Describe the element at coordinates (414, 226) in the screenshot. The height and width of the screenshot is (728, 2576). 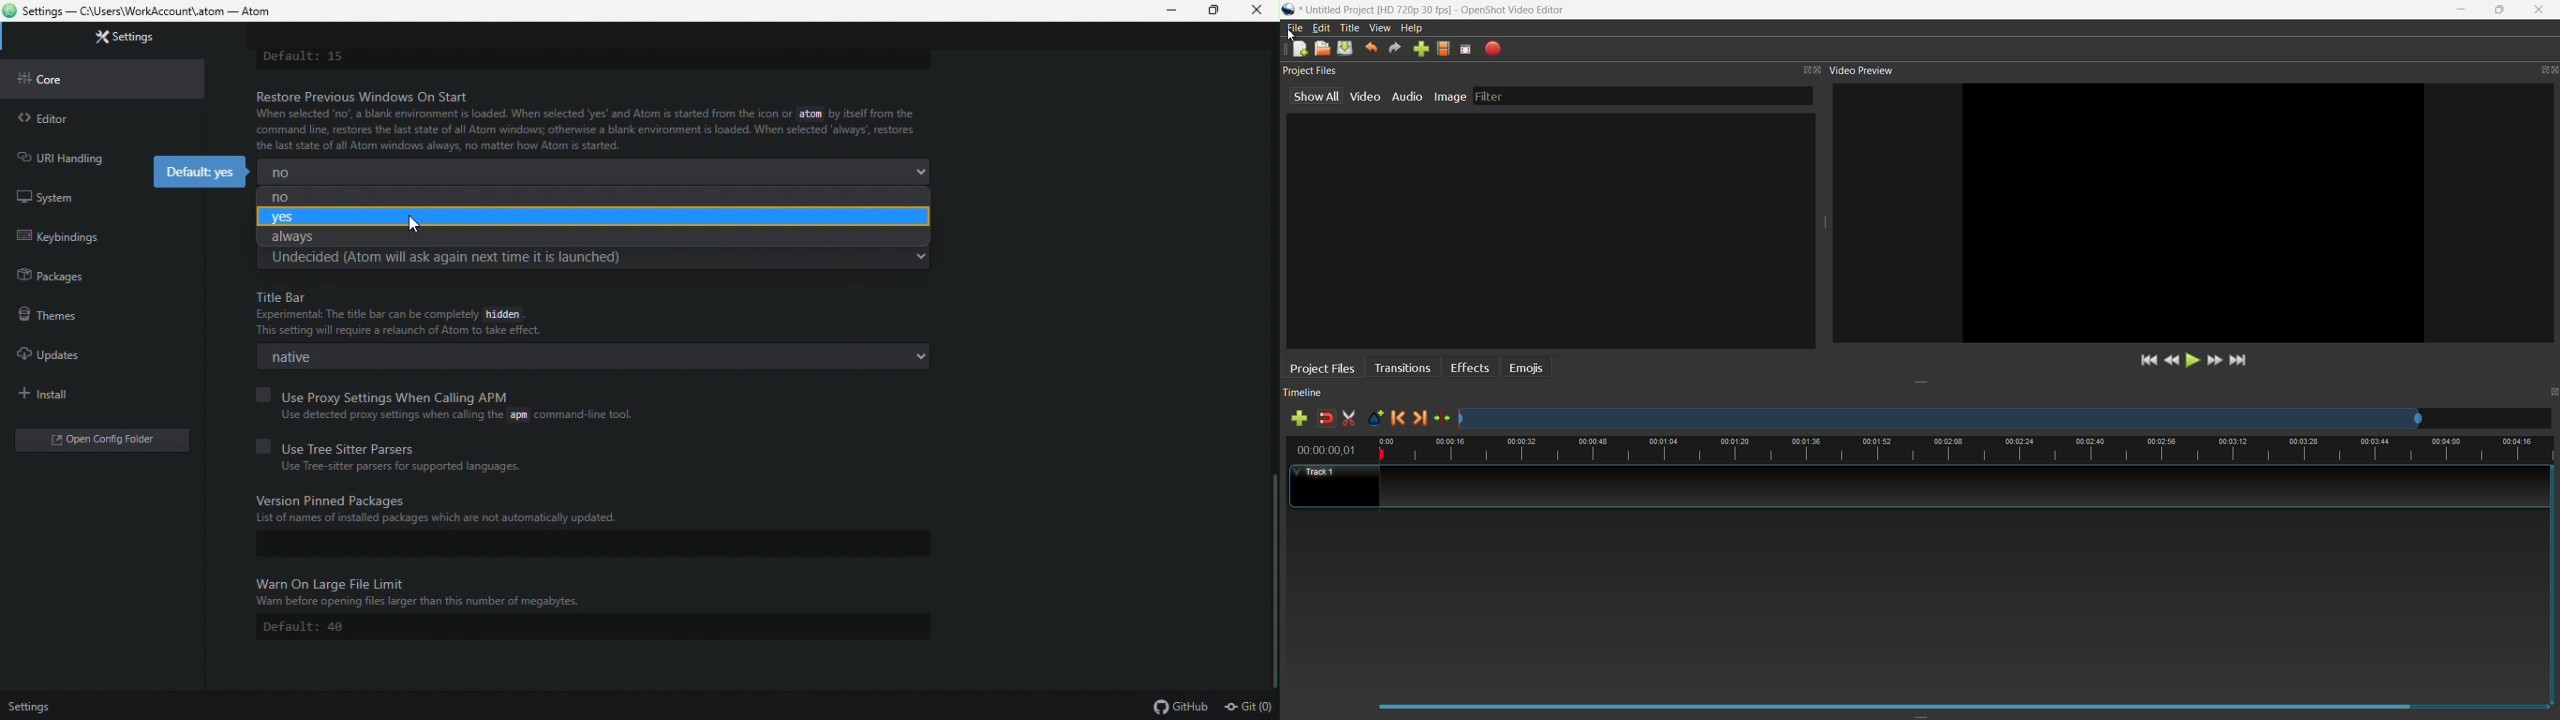
I see `cursor` at that location.